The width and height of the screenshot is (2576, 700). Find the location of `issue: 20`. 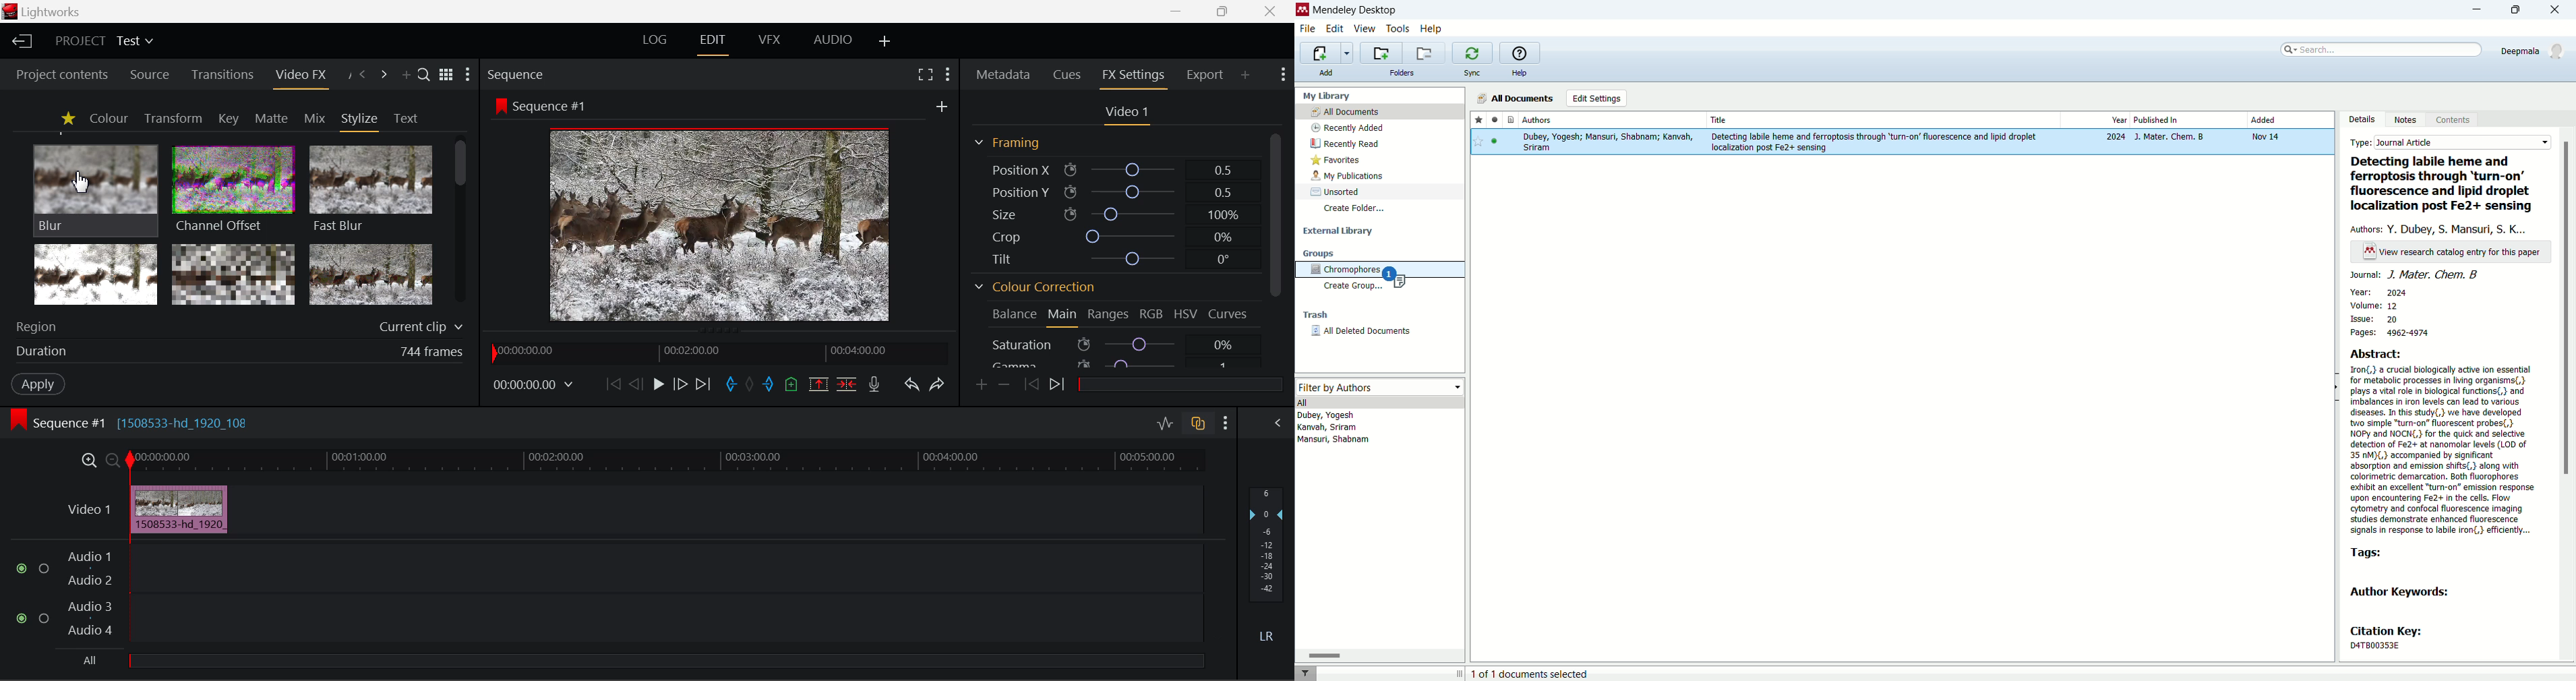

issue: 20 is located at coordinates (2378, 320).